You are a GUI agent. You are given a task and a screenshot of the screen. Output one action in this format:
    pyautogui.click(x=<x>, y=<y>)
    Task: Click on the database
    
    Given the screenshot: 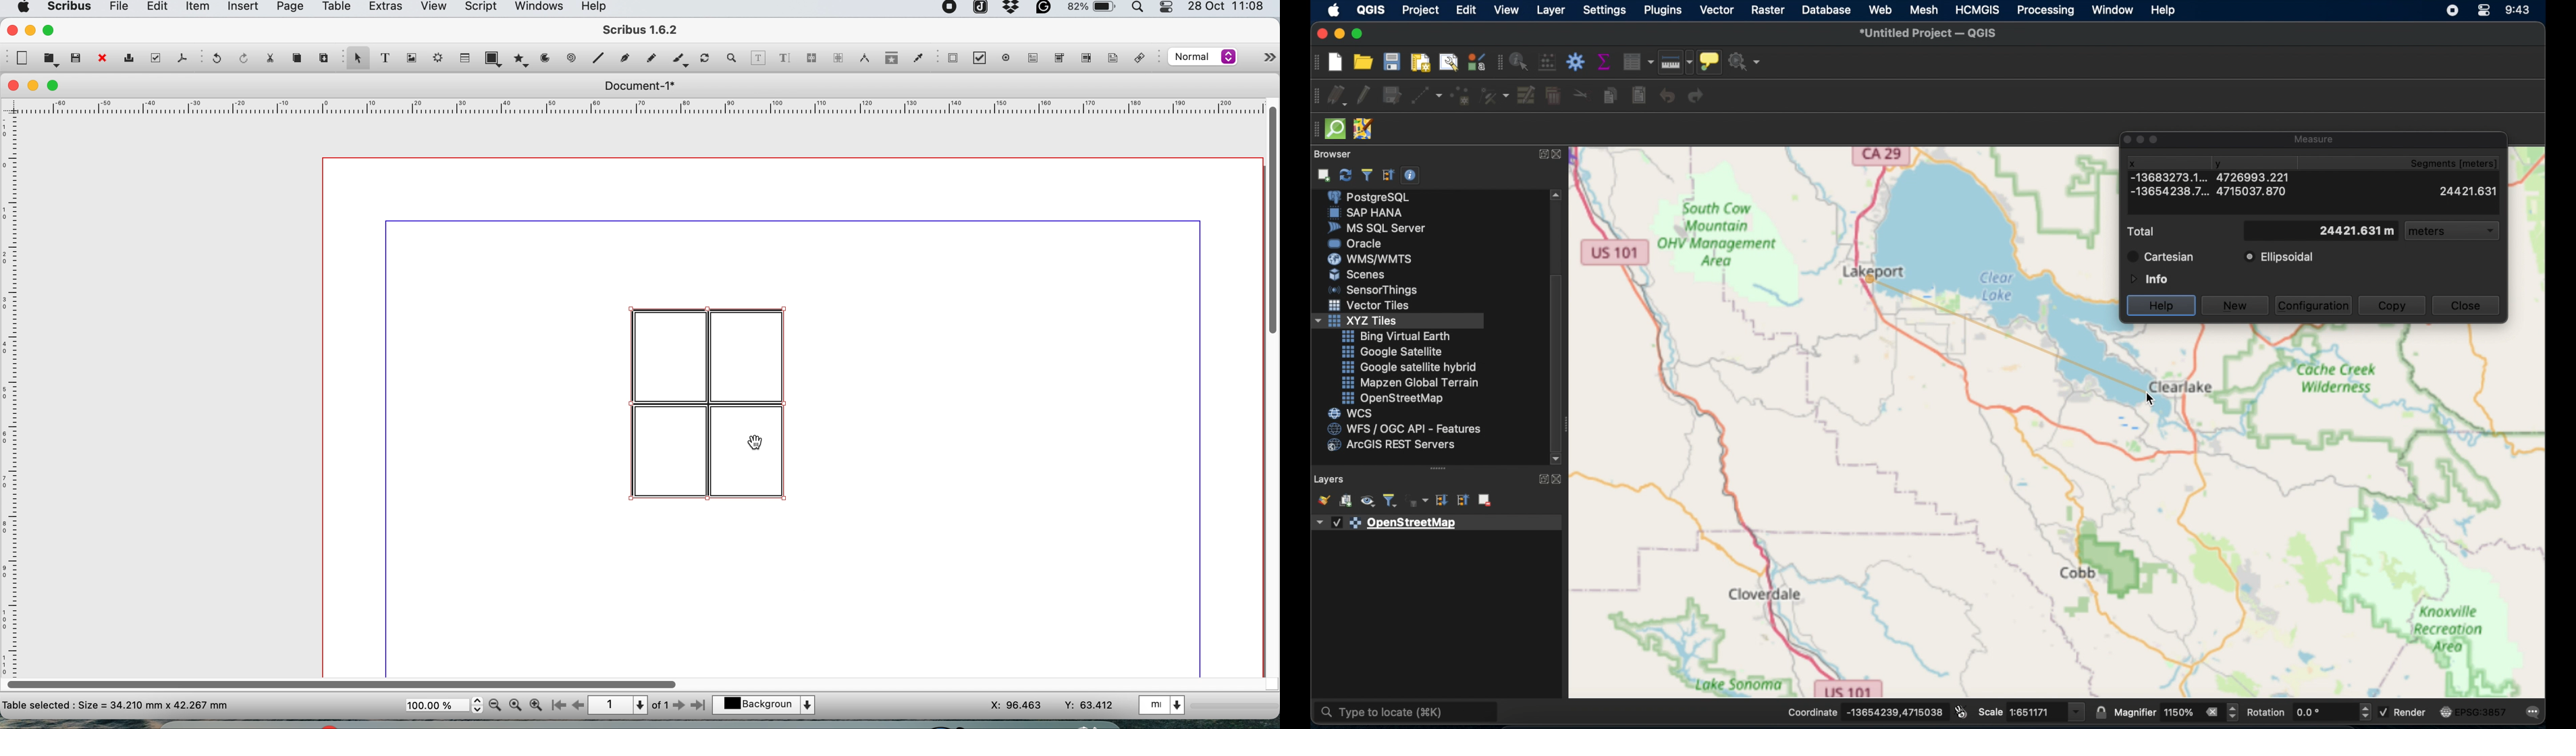 What is the action you would take?
    pyautogui.click(x=1828, y=9)
    